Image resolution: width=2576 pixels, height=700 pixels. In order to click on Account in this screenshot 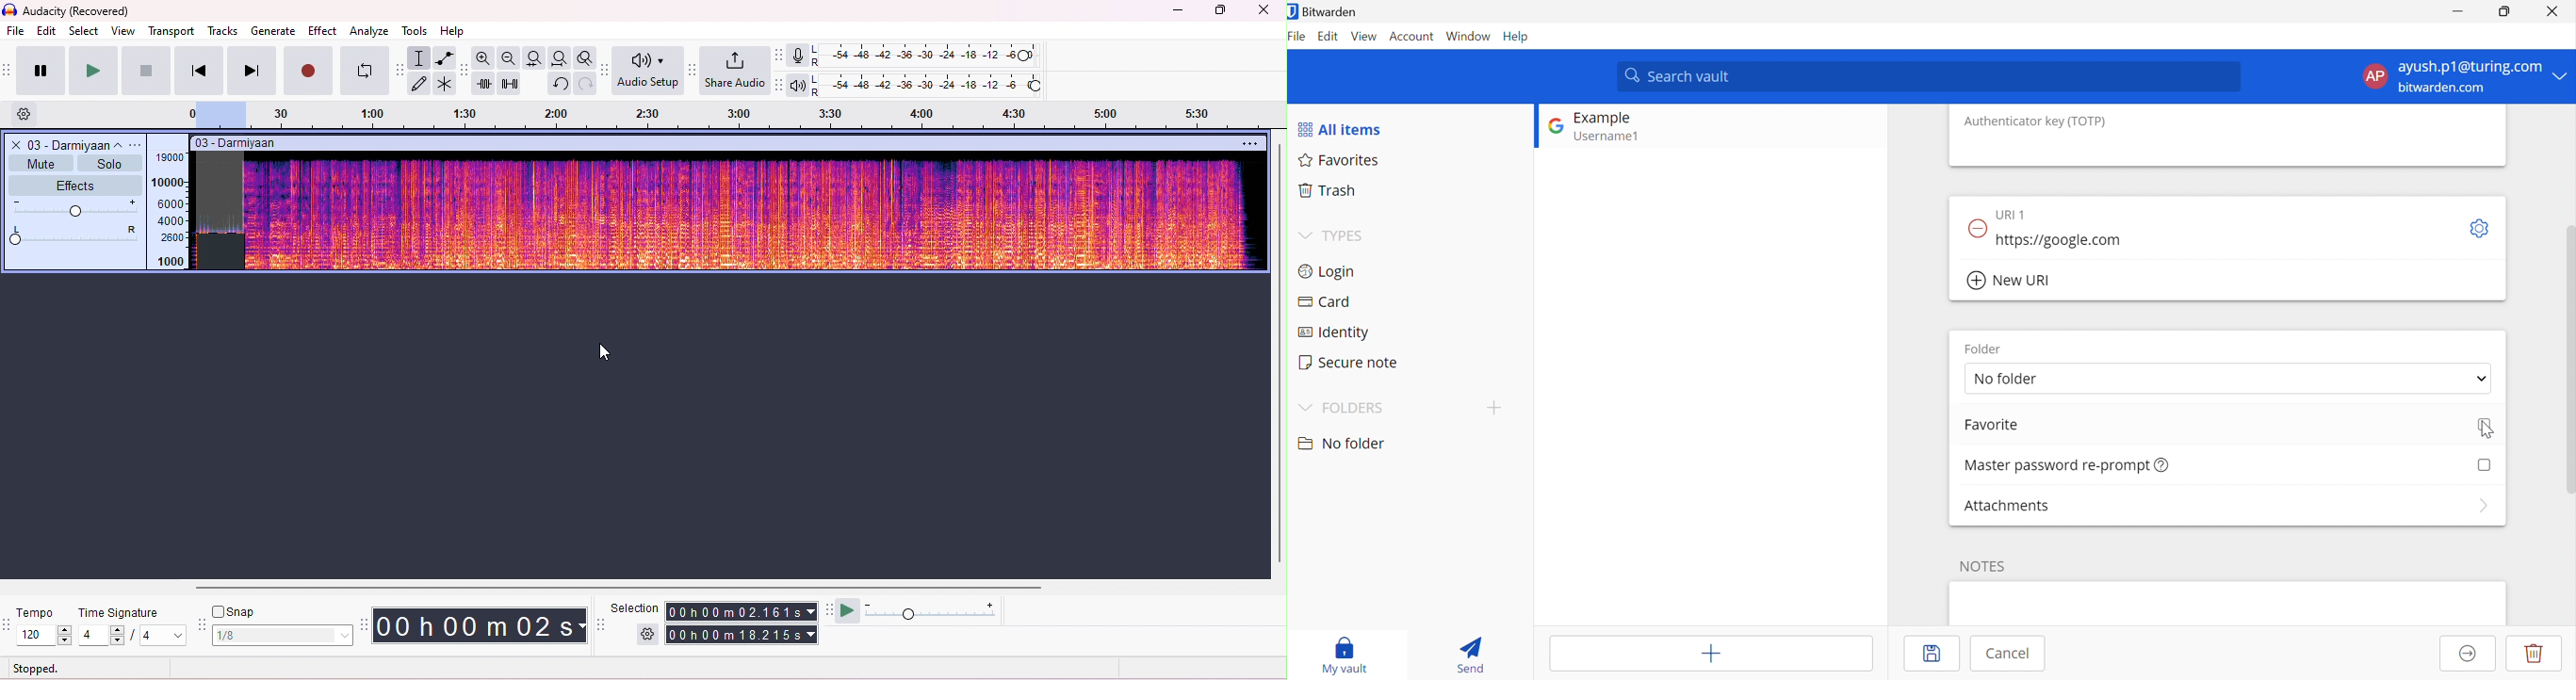, I will do `click(1411, 36)`.